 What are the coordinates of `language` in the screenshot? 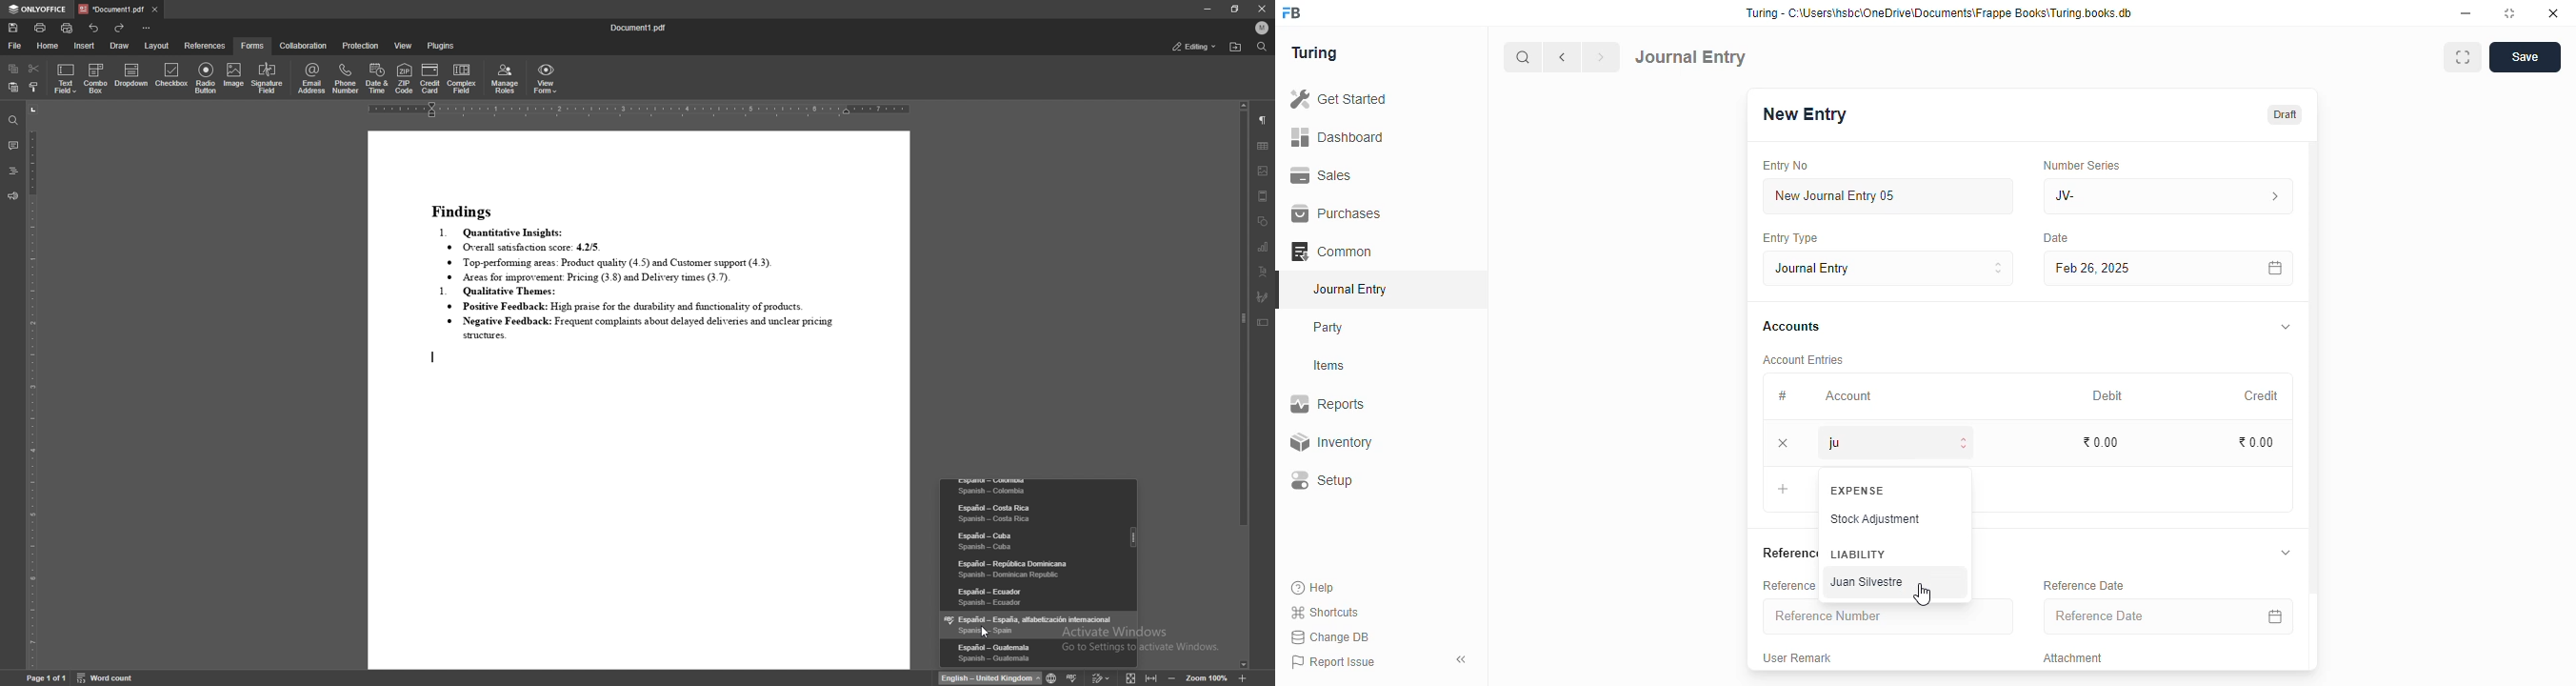 It's located at (1032, 653).